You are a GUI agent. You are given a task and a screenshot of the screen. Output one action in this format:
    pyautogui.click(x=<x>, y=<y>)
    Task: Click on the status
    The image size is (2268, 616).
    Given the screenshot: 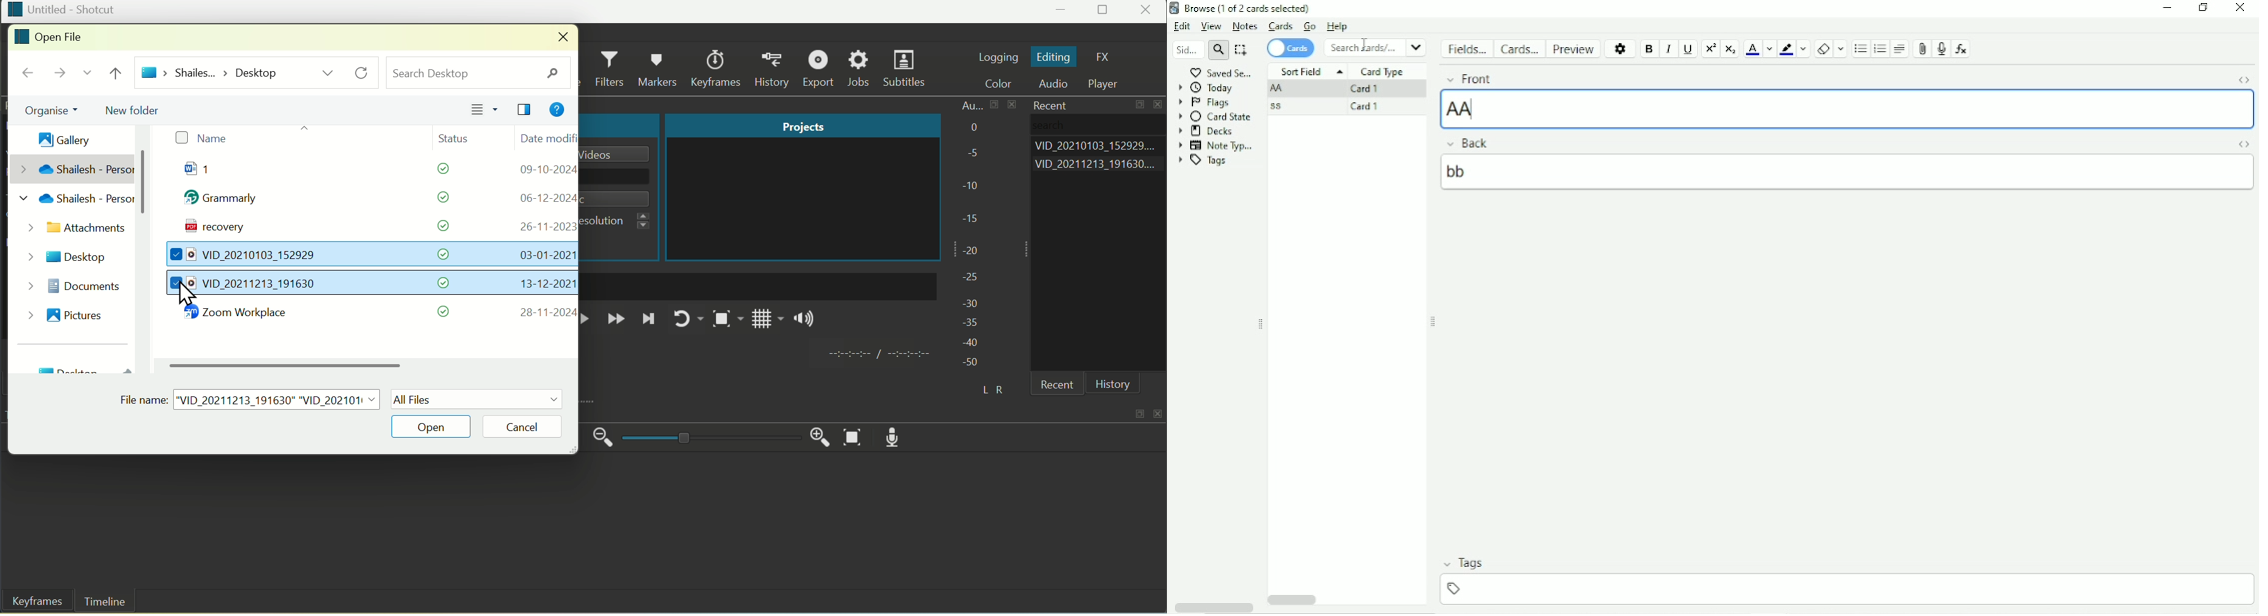 What is the action you would take?
    pyautogui.click(x=444, y=283)
    